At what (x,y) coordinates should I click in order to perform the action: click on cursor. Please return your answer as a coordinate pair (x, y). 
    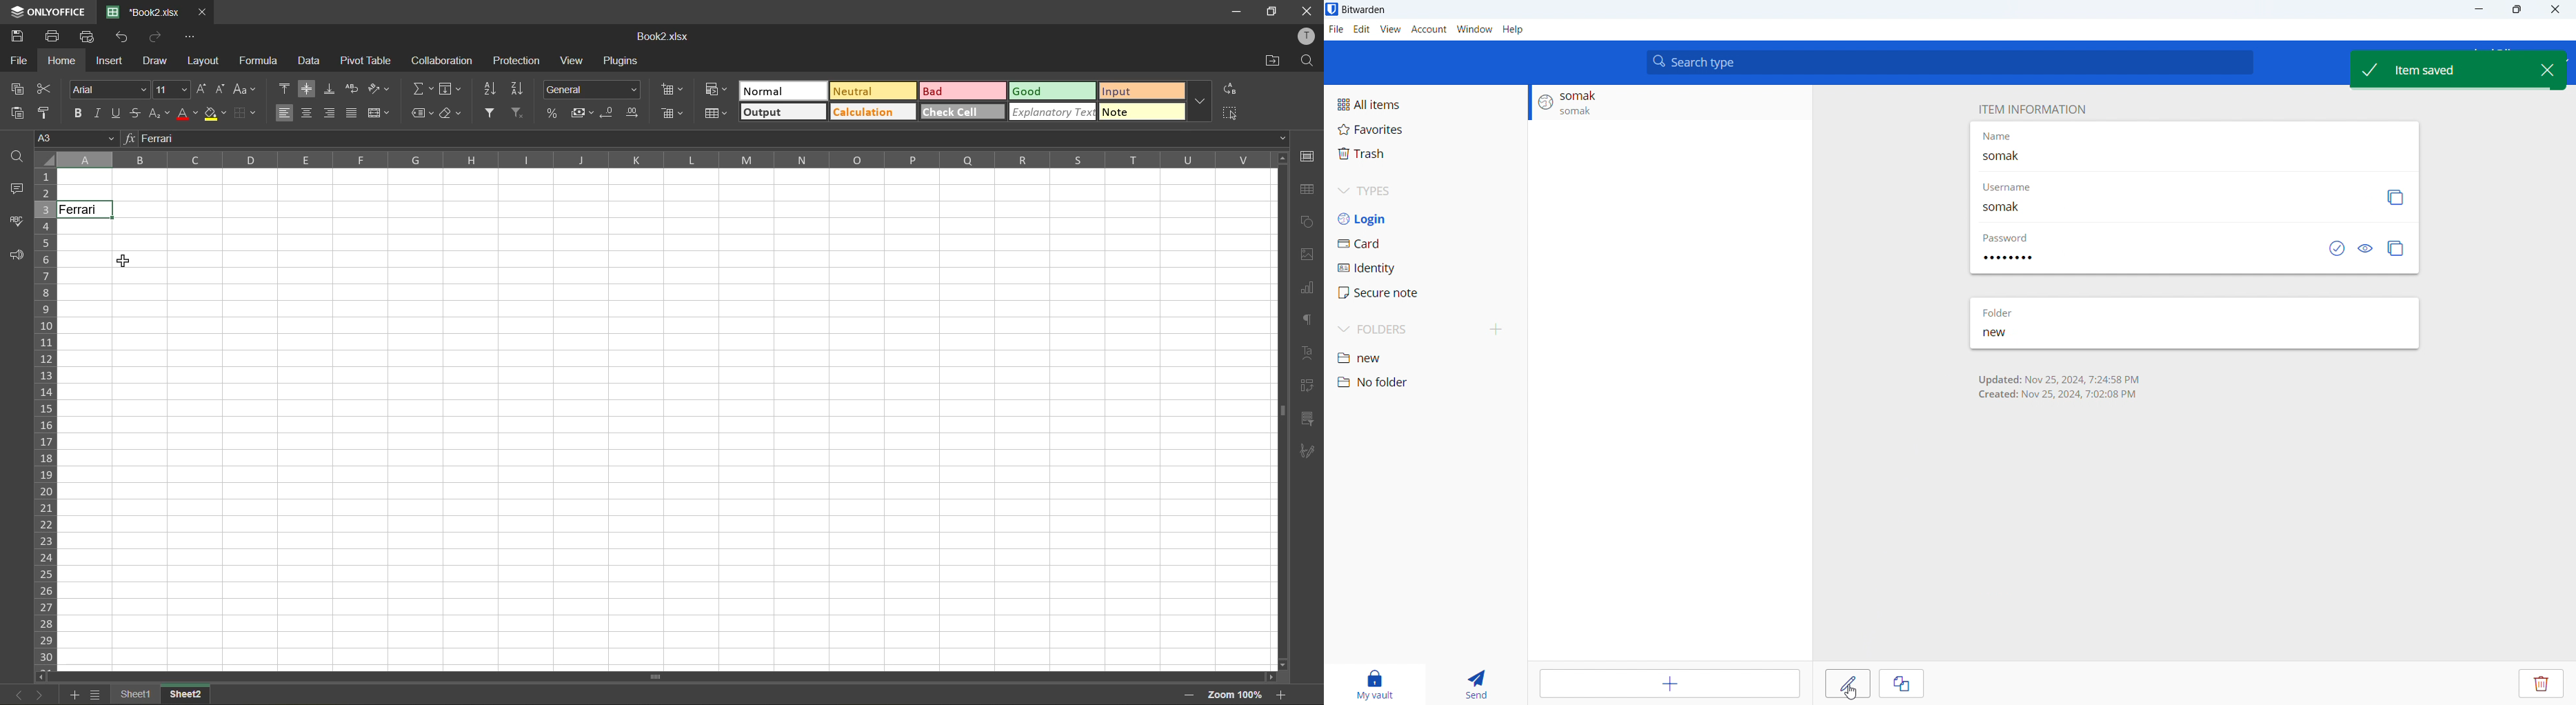
    Looking at the image, I should click on (1845, 691).